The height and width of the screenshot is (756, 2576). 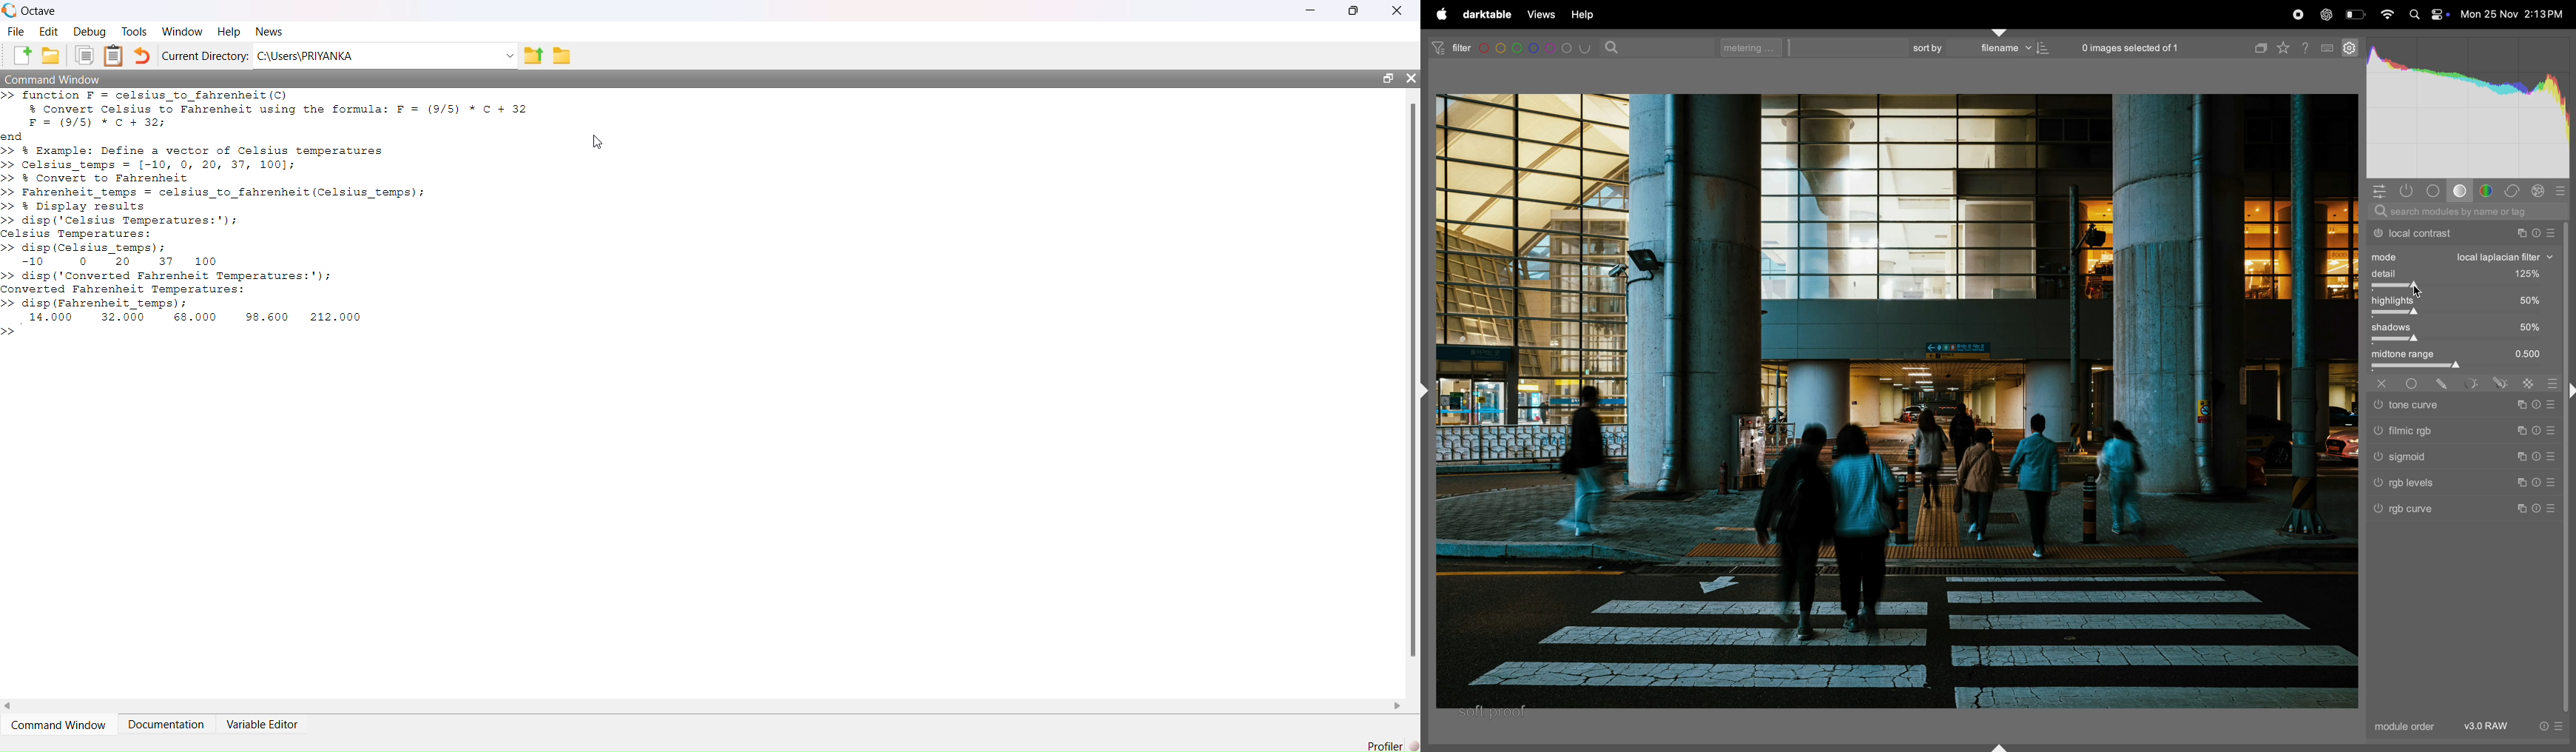 What do you see at coordinates (2457, 314) in the screenshot?
I see `toggle` at bounding box center [2457, 314].